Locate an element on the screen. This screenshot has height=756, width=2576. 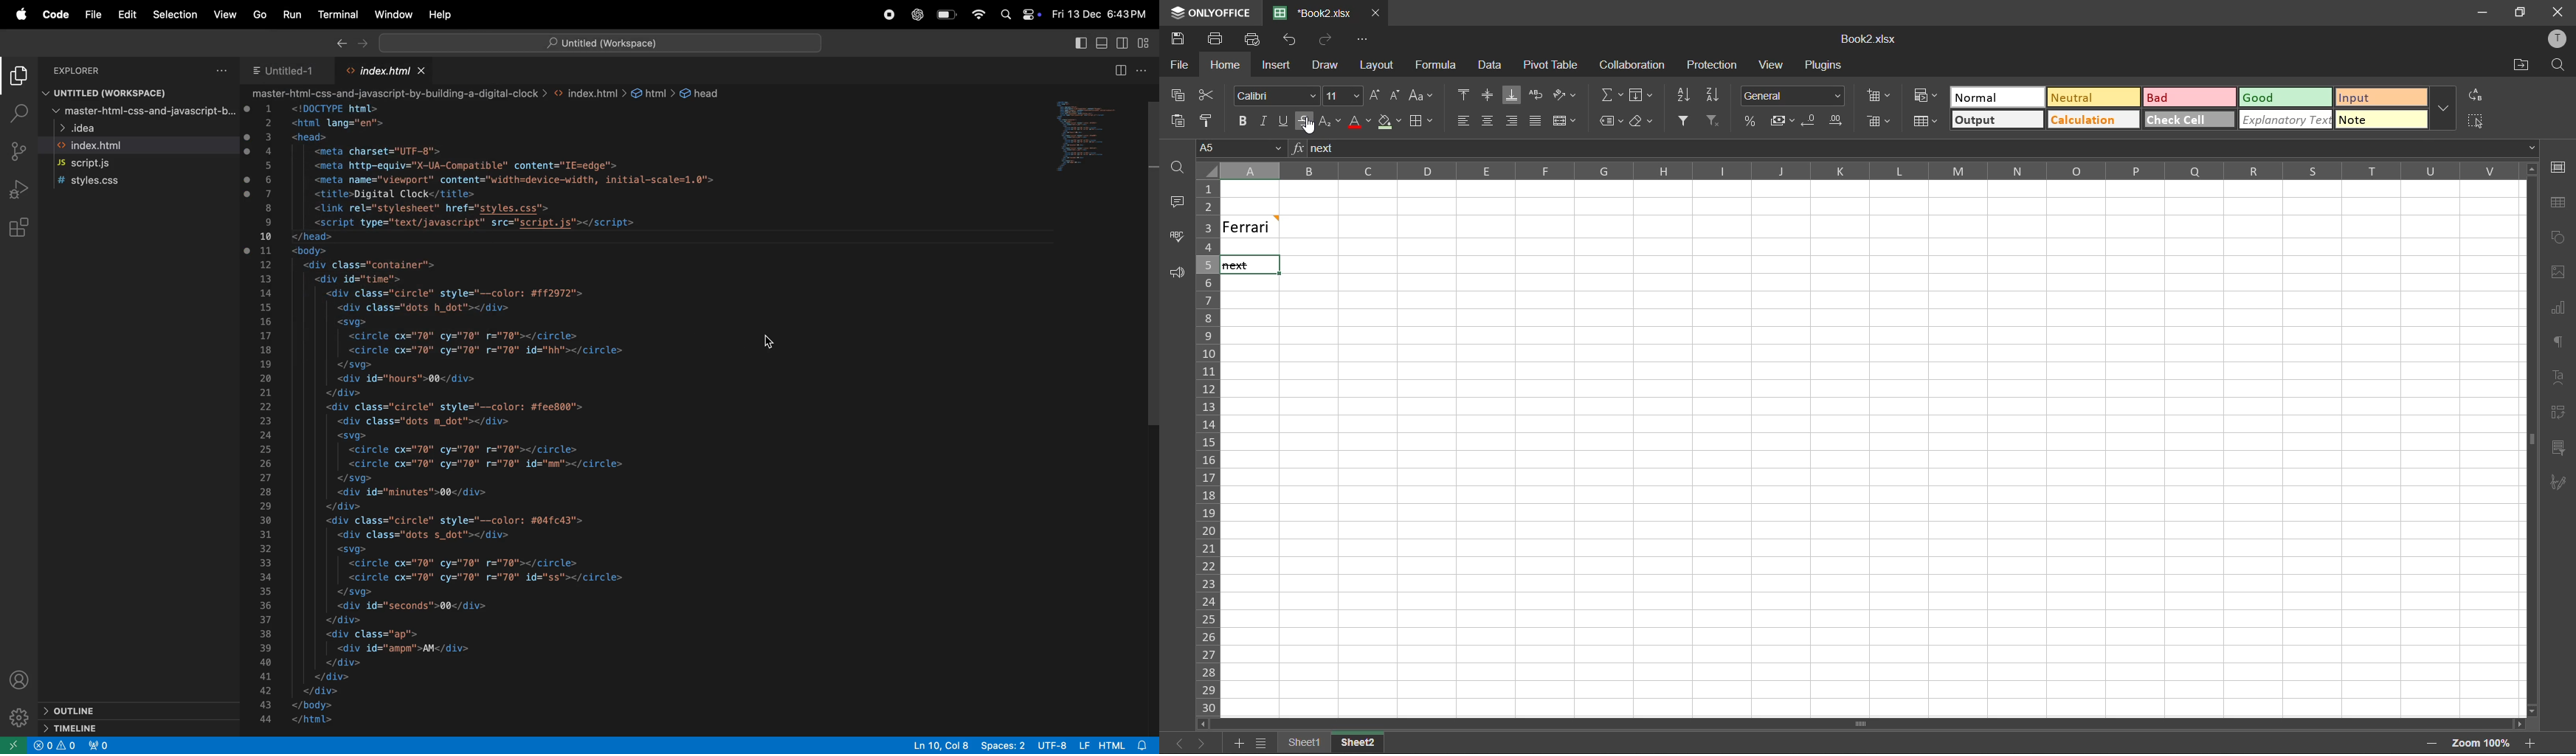
align right is located at coordinates (1513, 121).